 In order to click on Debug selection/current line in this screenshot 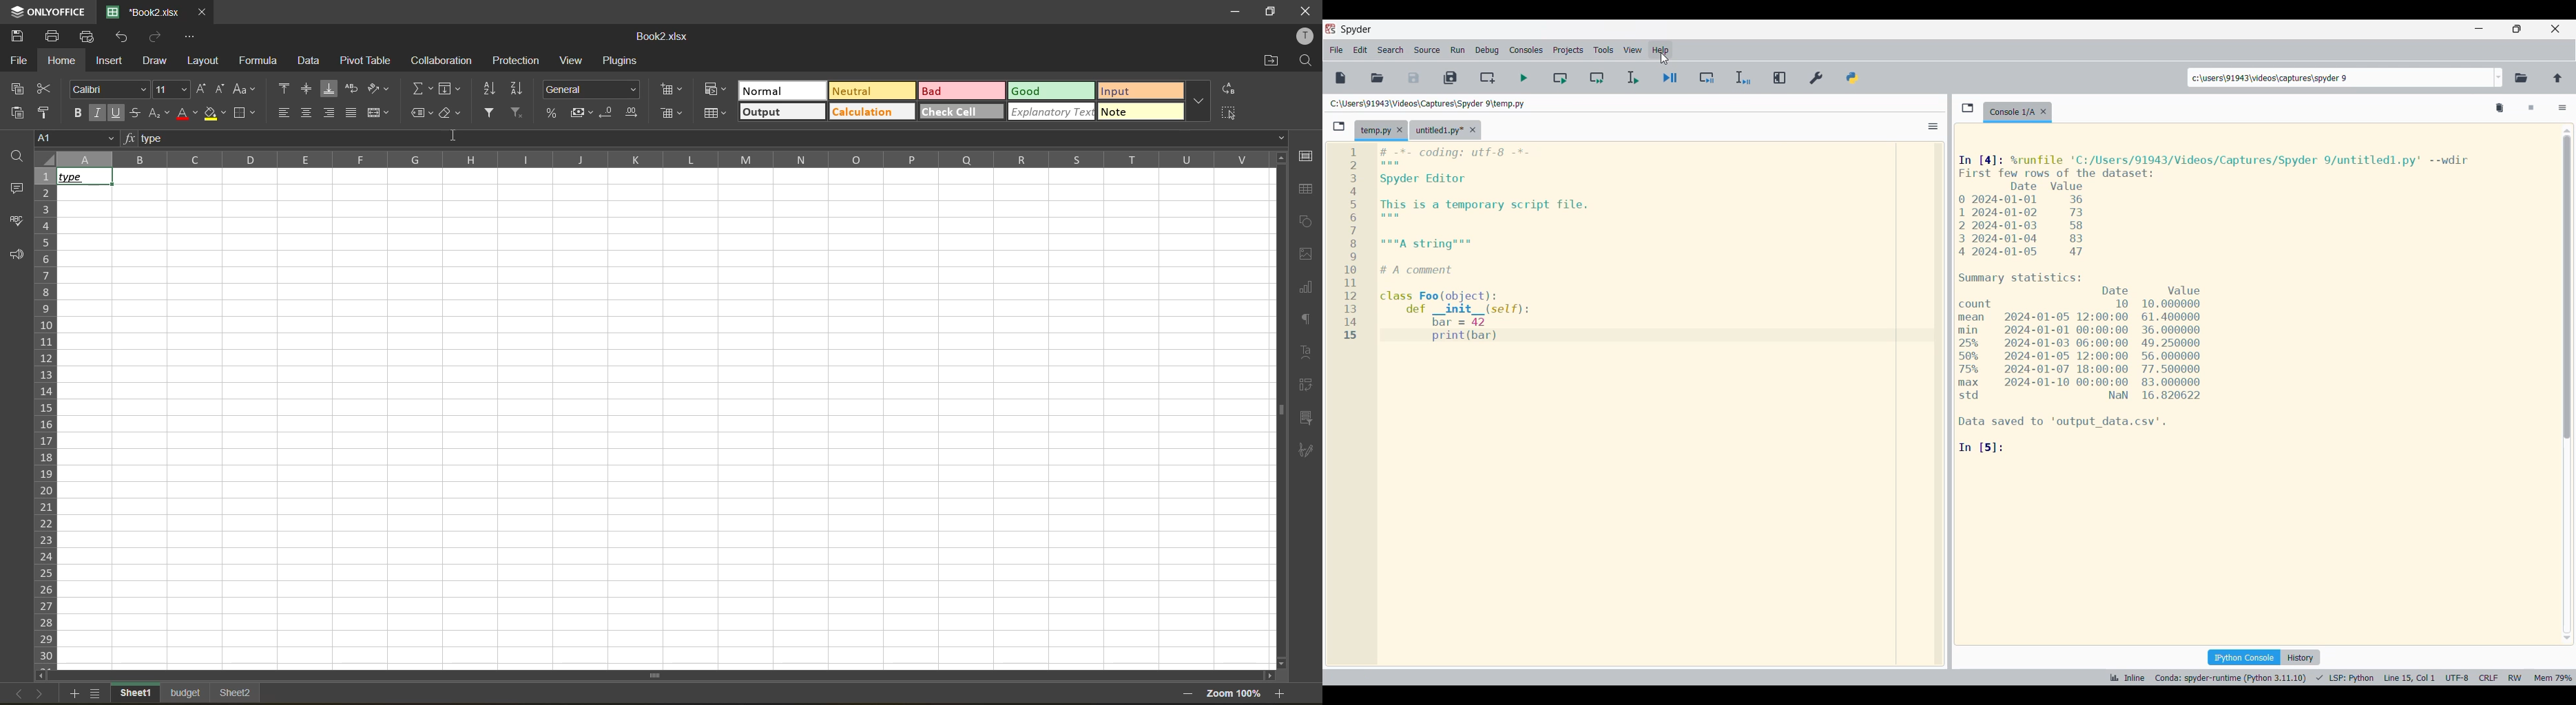, I will do `click(1743, 78)`.